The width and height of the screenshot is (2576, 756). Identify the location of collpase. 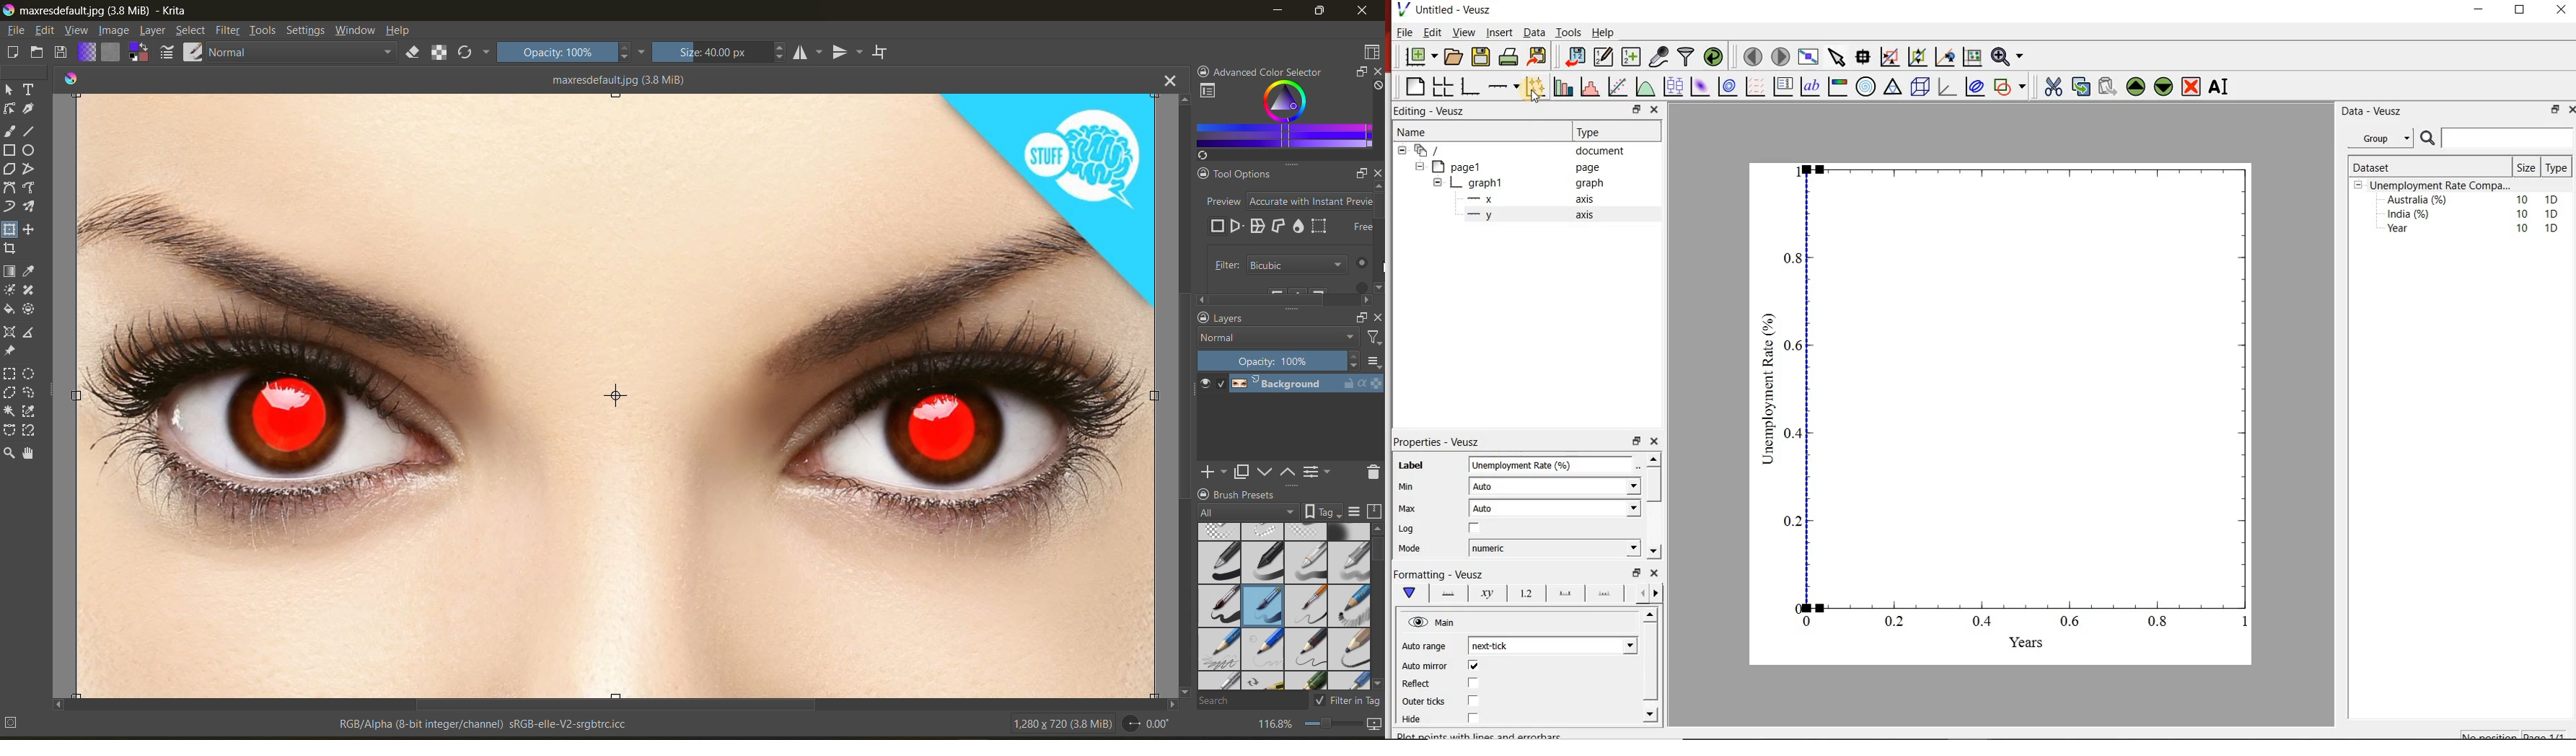
(2358, 186).